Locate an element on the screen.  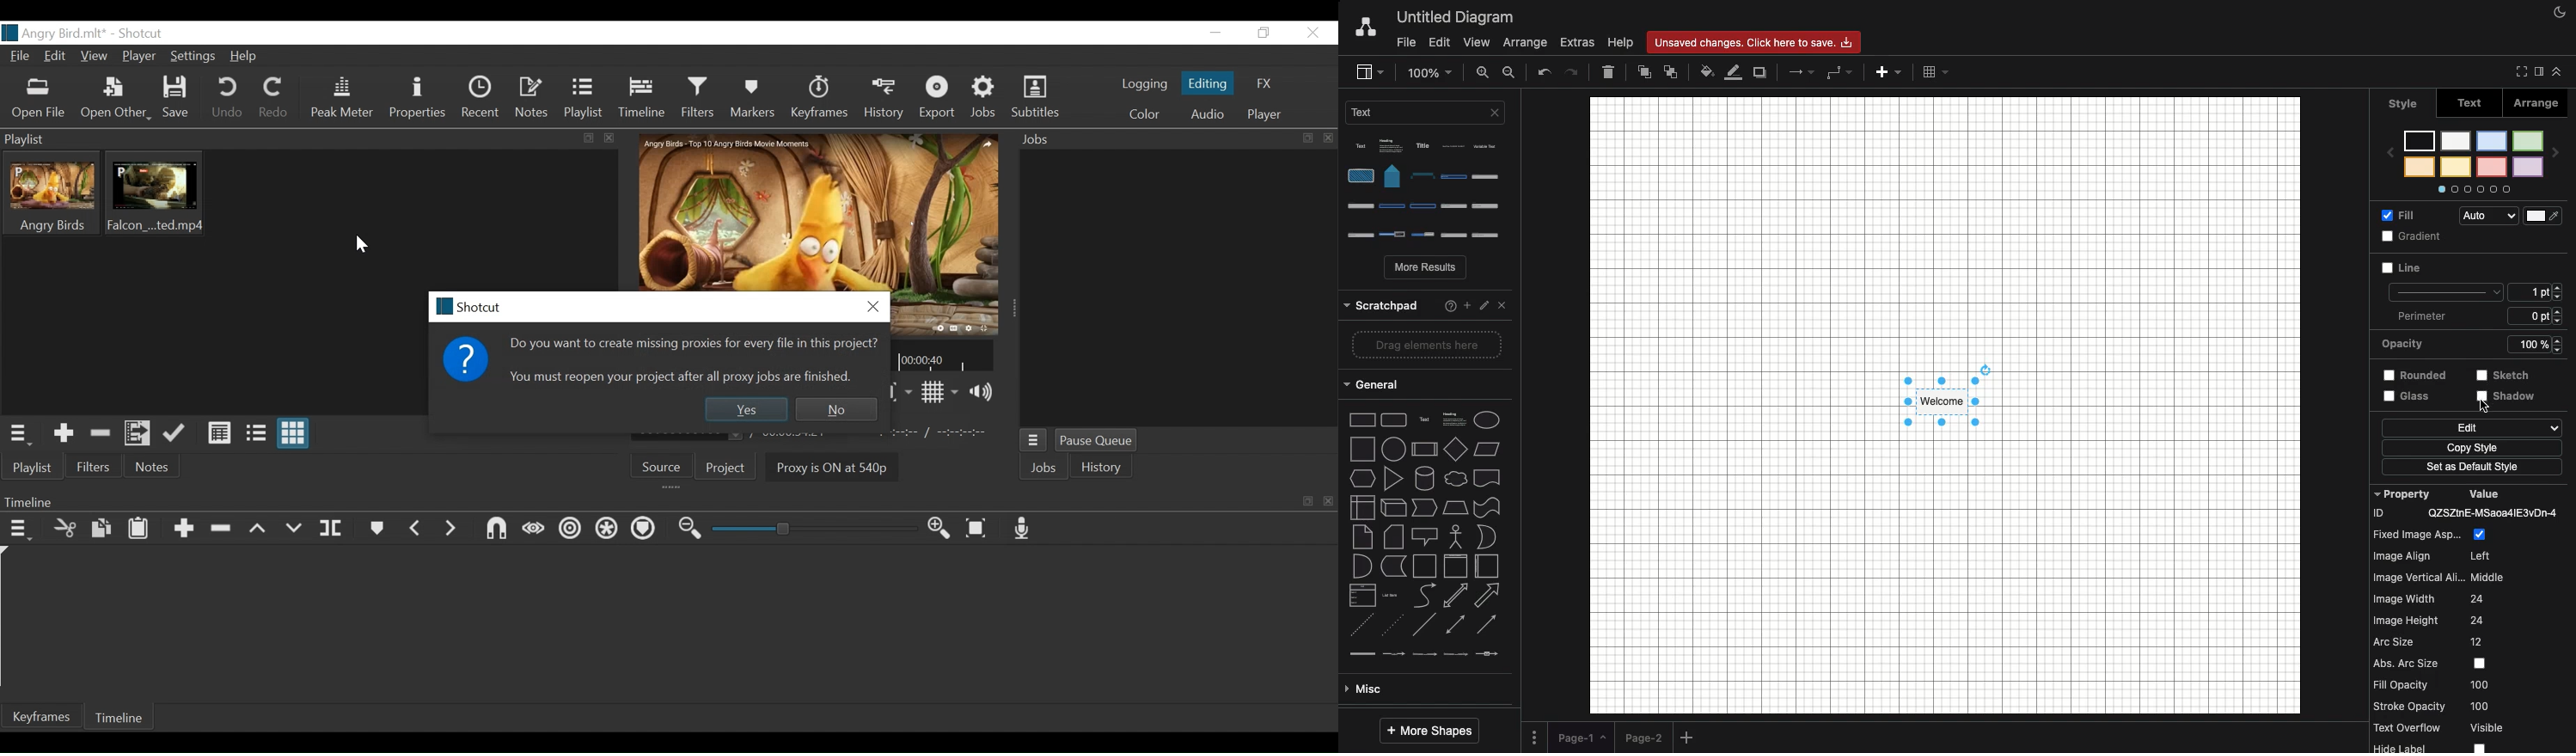
Ripple is located at coordinates (568, 528).